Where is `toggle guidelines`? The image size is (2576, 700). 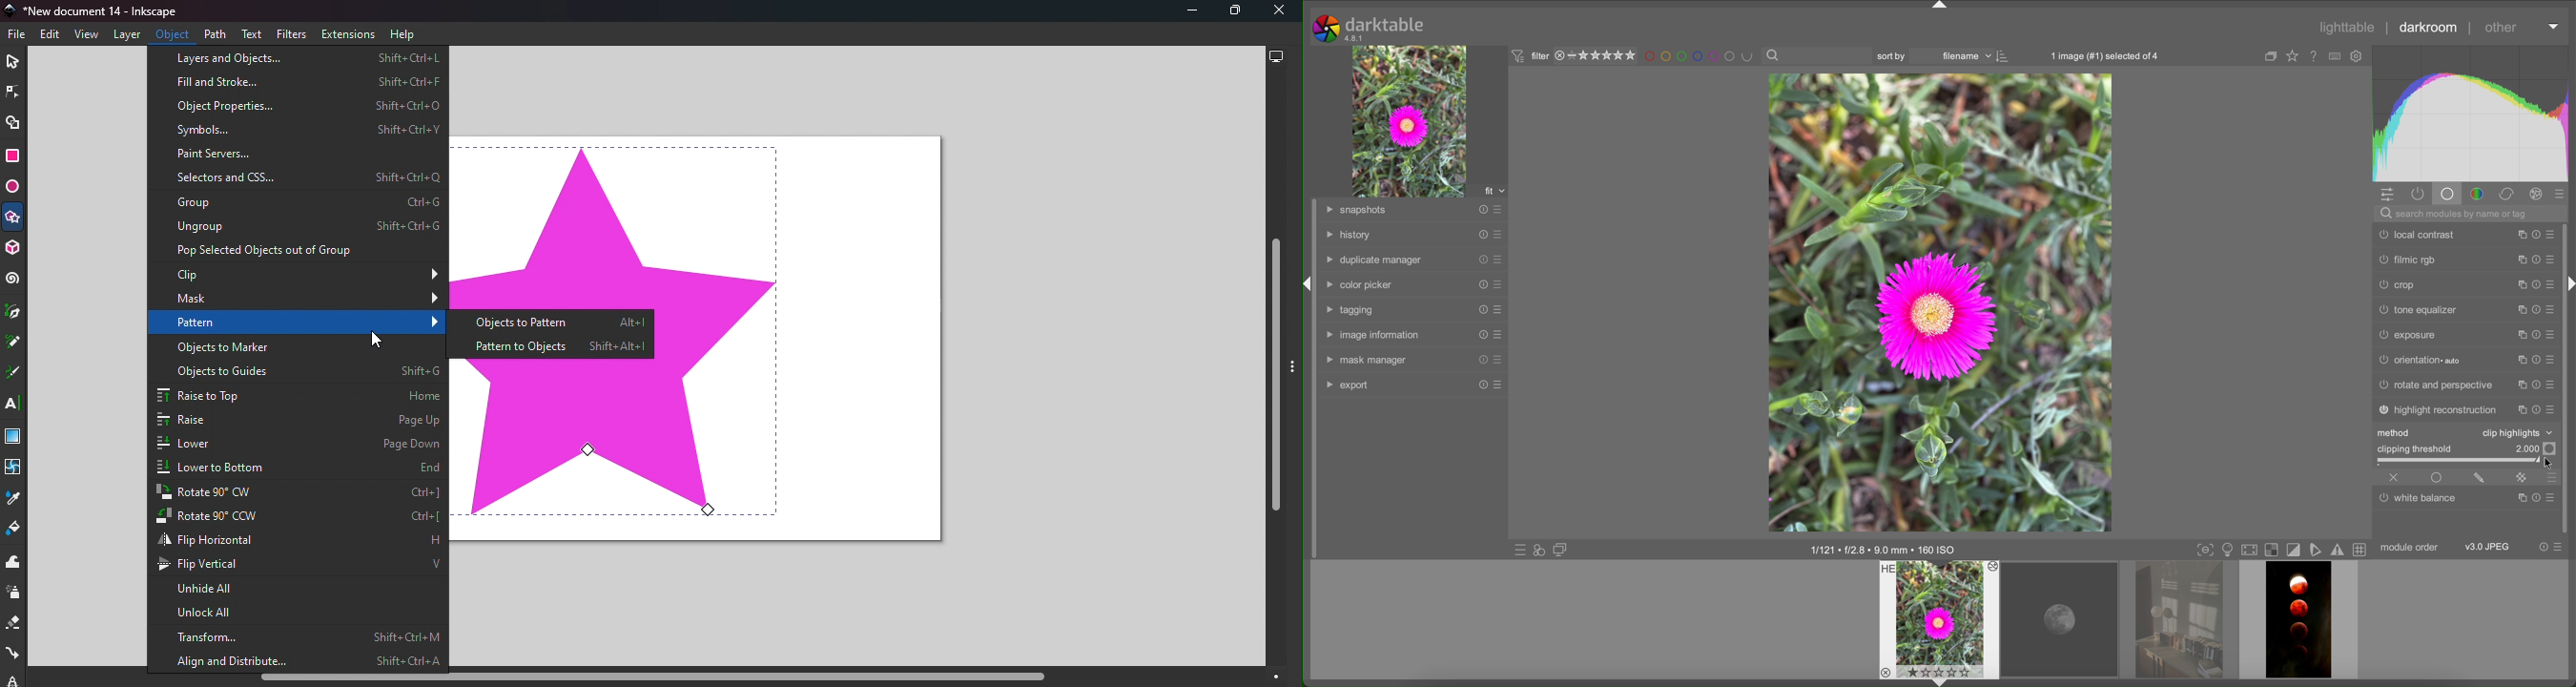 toggle guidelines is located at coordinates (2362, 550).